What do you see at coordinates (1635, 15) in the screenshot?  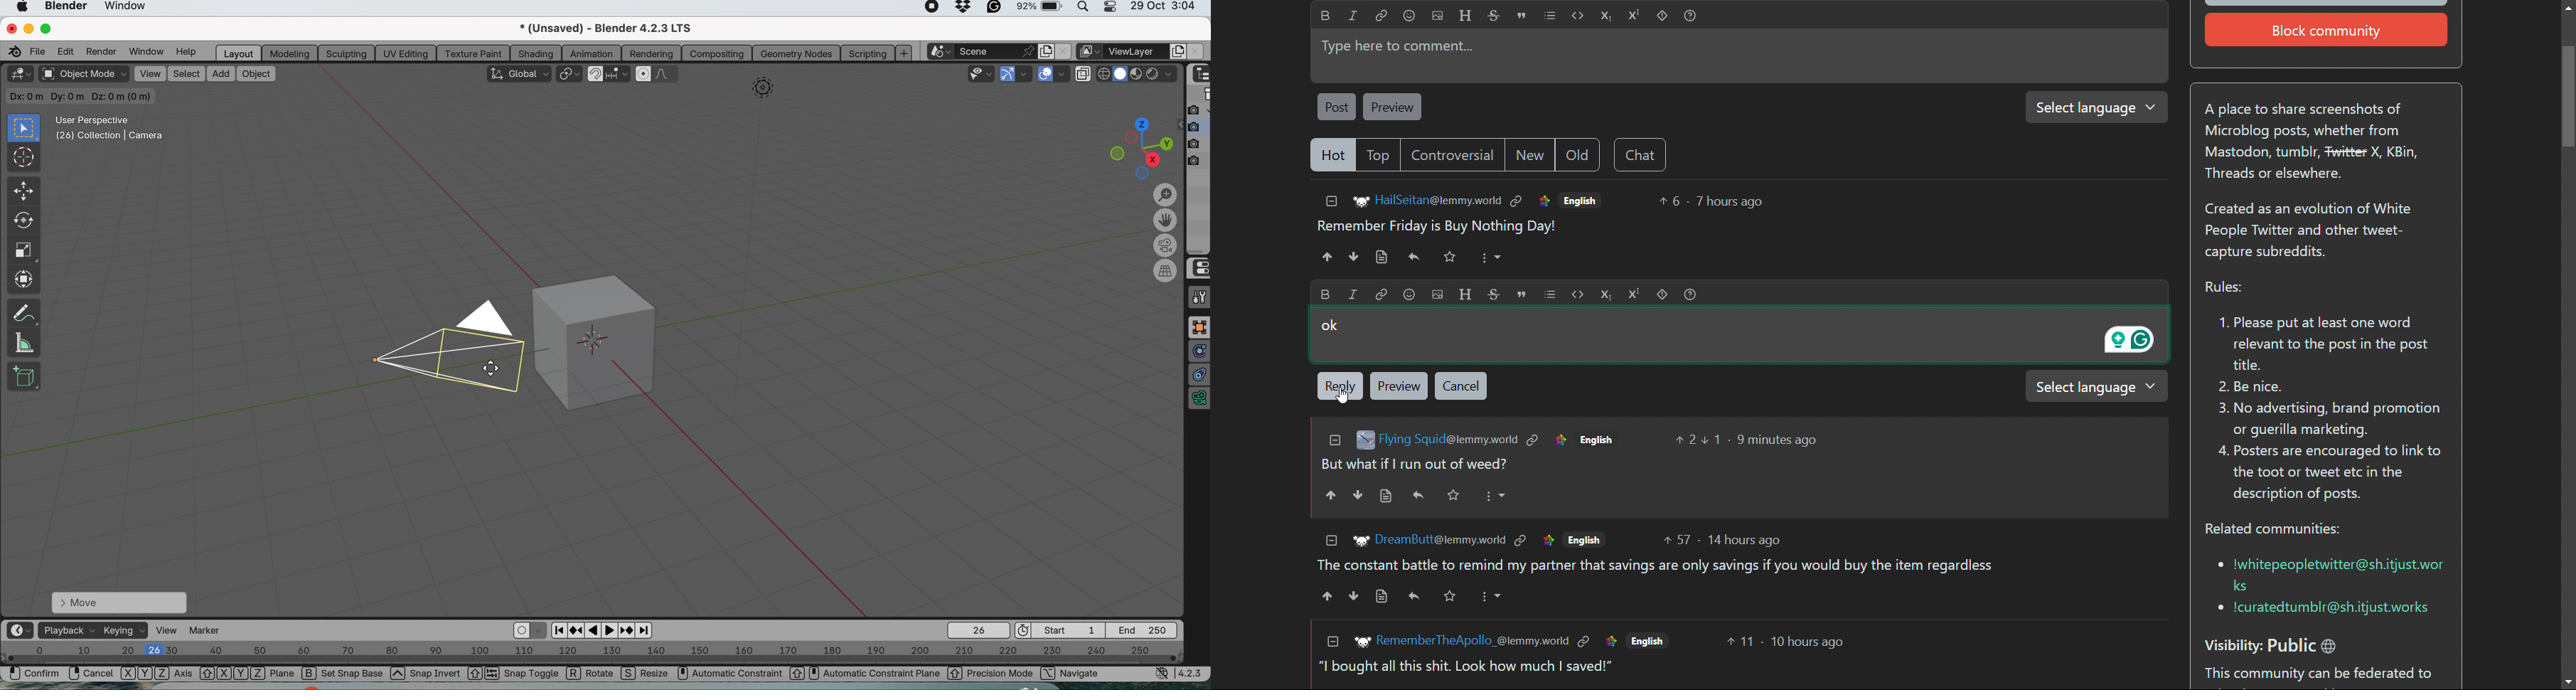 I see `superscript` at bounding box center [1635, 15].